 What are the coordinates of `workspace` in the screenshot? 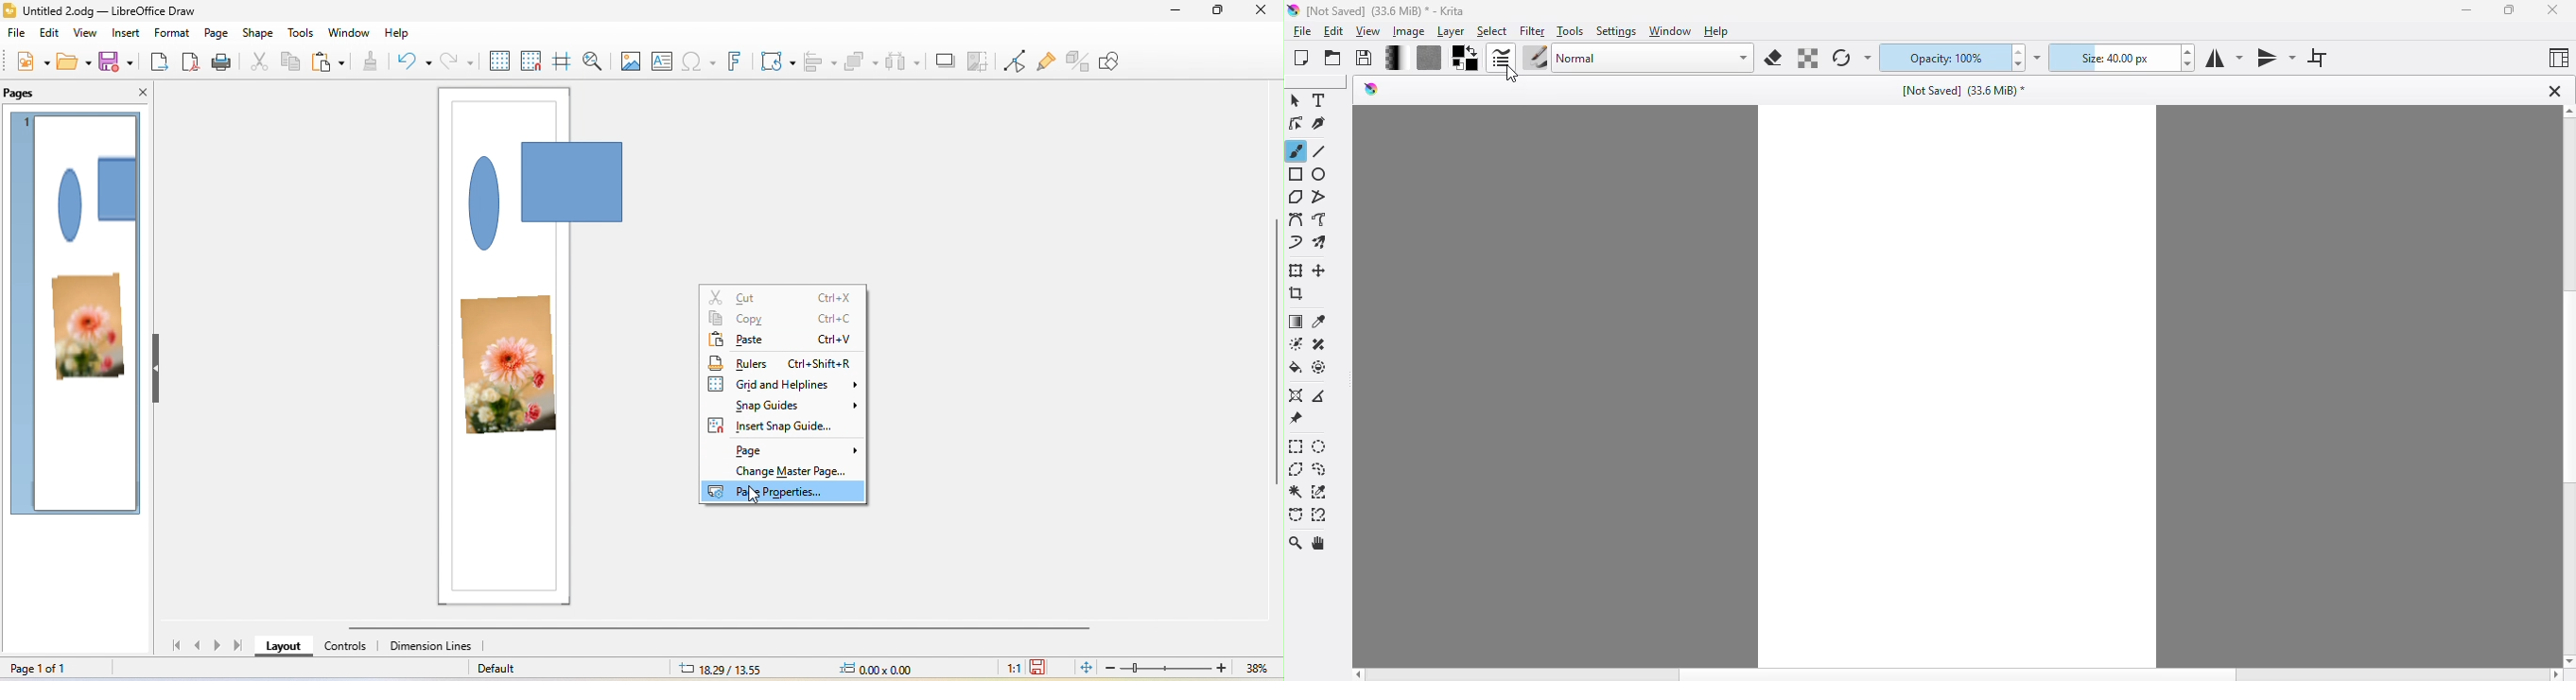 It's located at (1958, 375).